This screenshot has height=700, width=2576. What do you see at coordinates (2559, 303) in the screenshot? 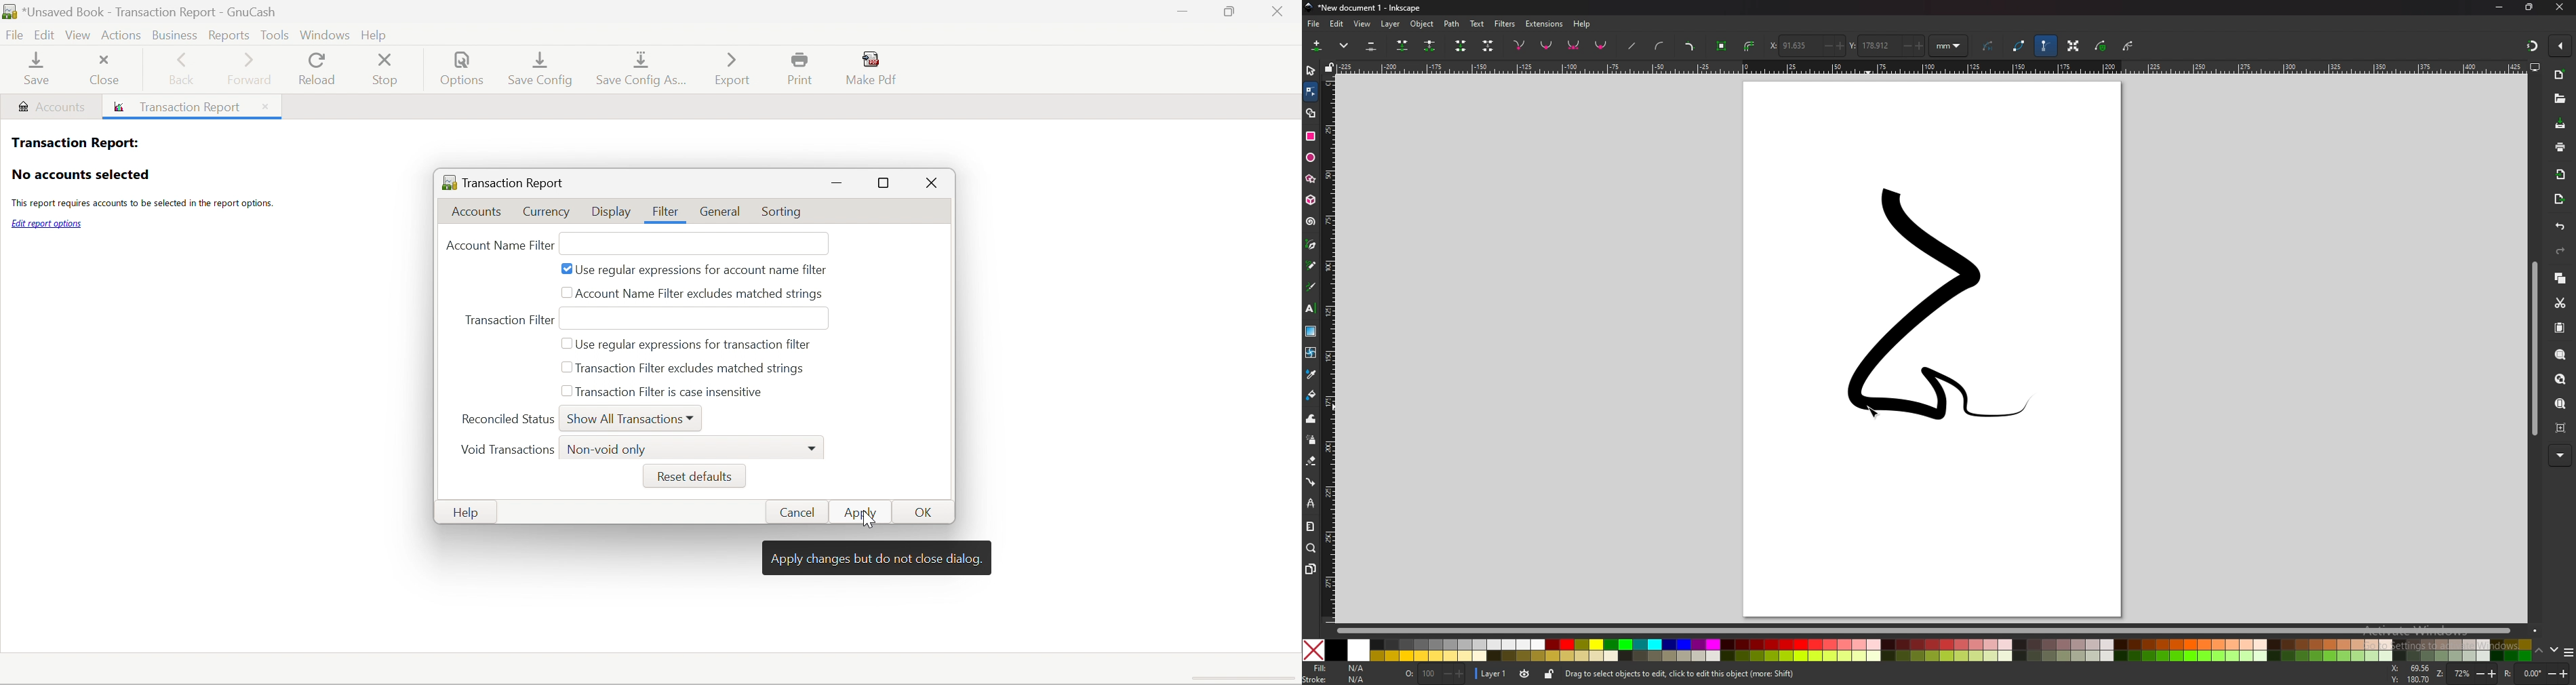
I see `cut` at bounding box center [2559, 303].